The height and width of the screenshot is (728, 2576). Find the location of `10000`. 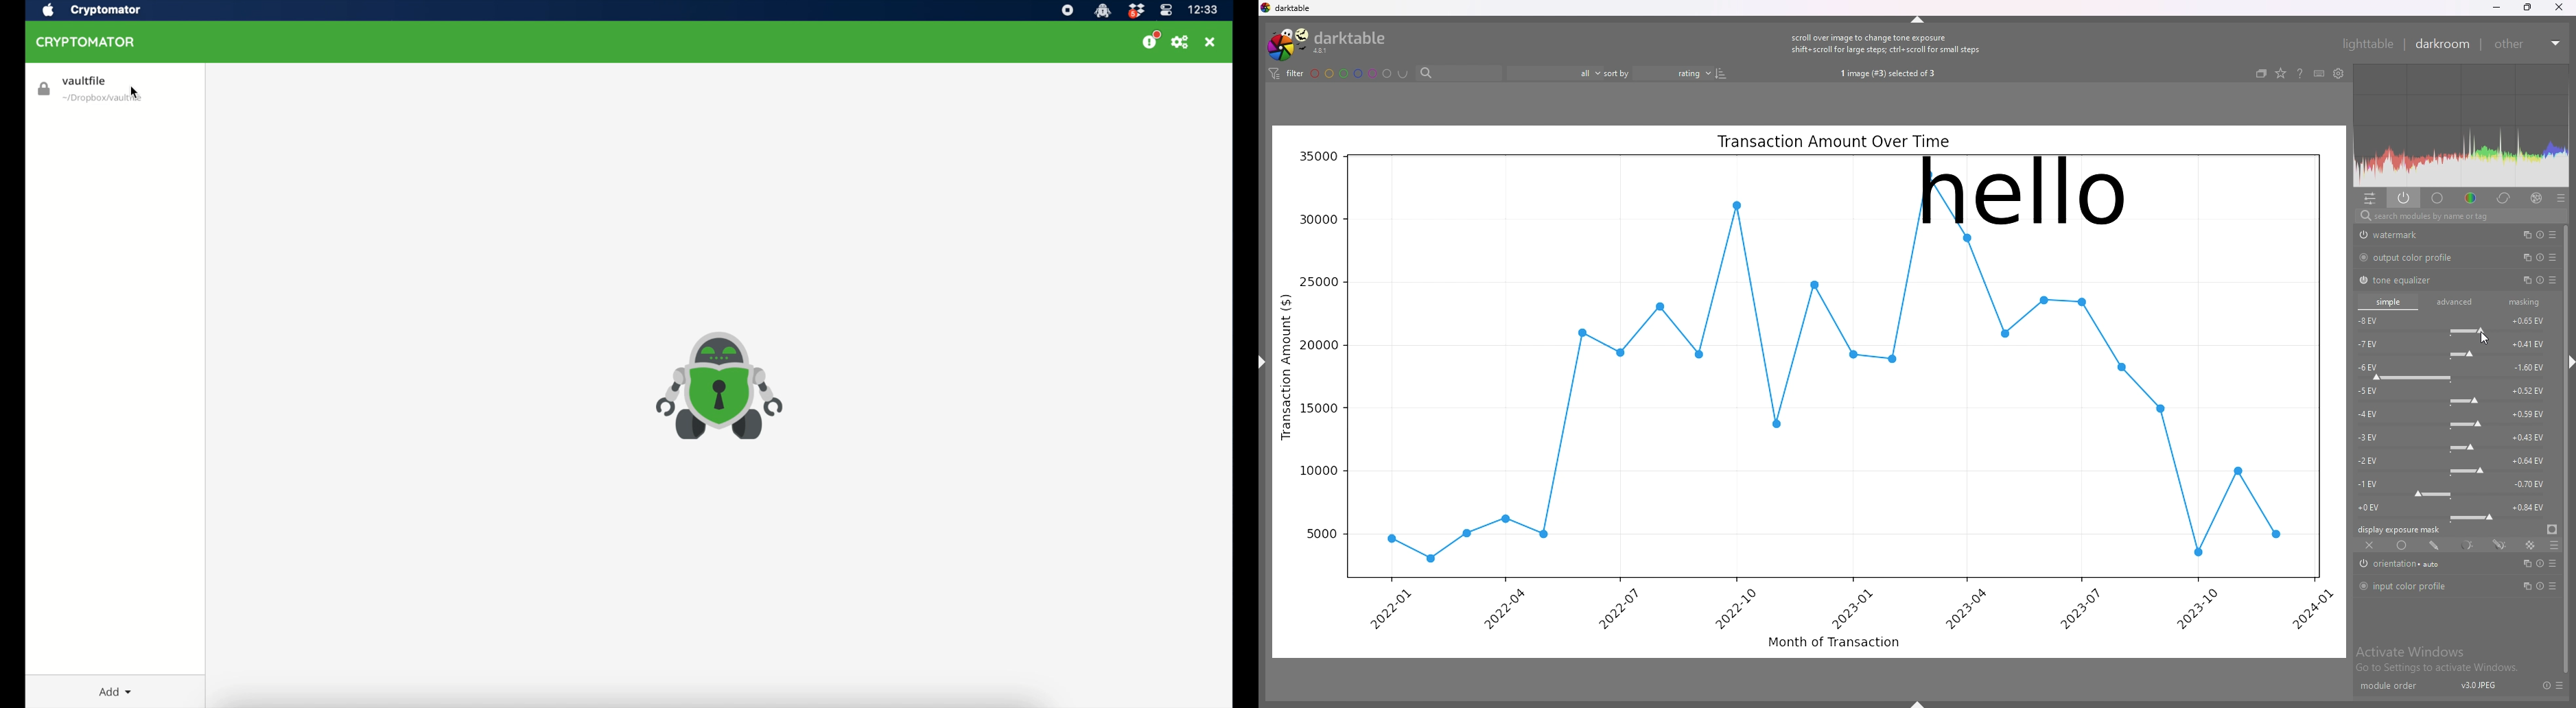

10000 is located at coordinates (1316, 471).